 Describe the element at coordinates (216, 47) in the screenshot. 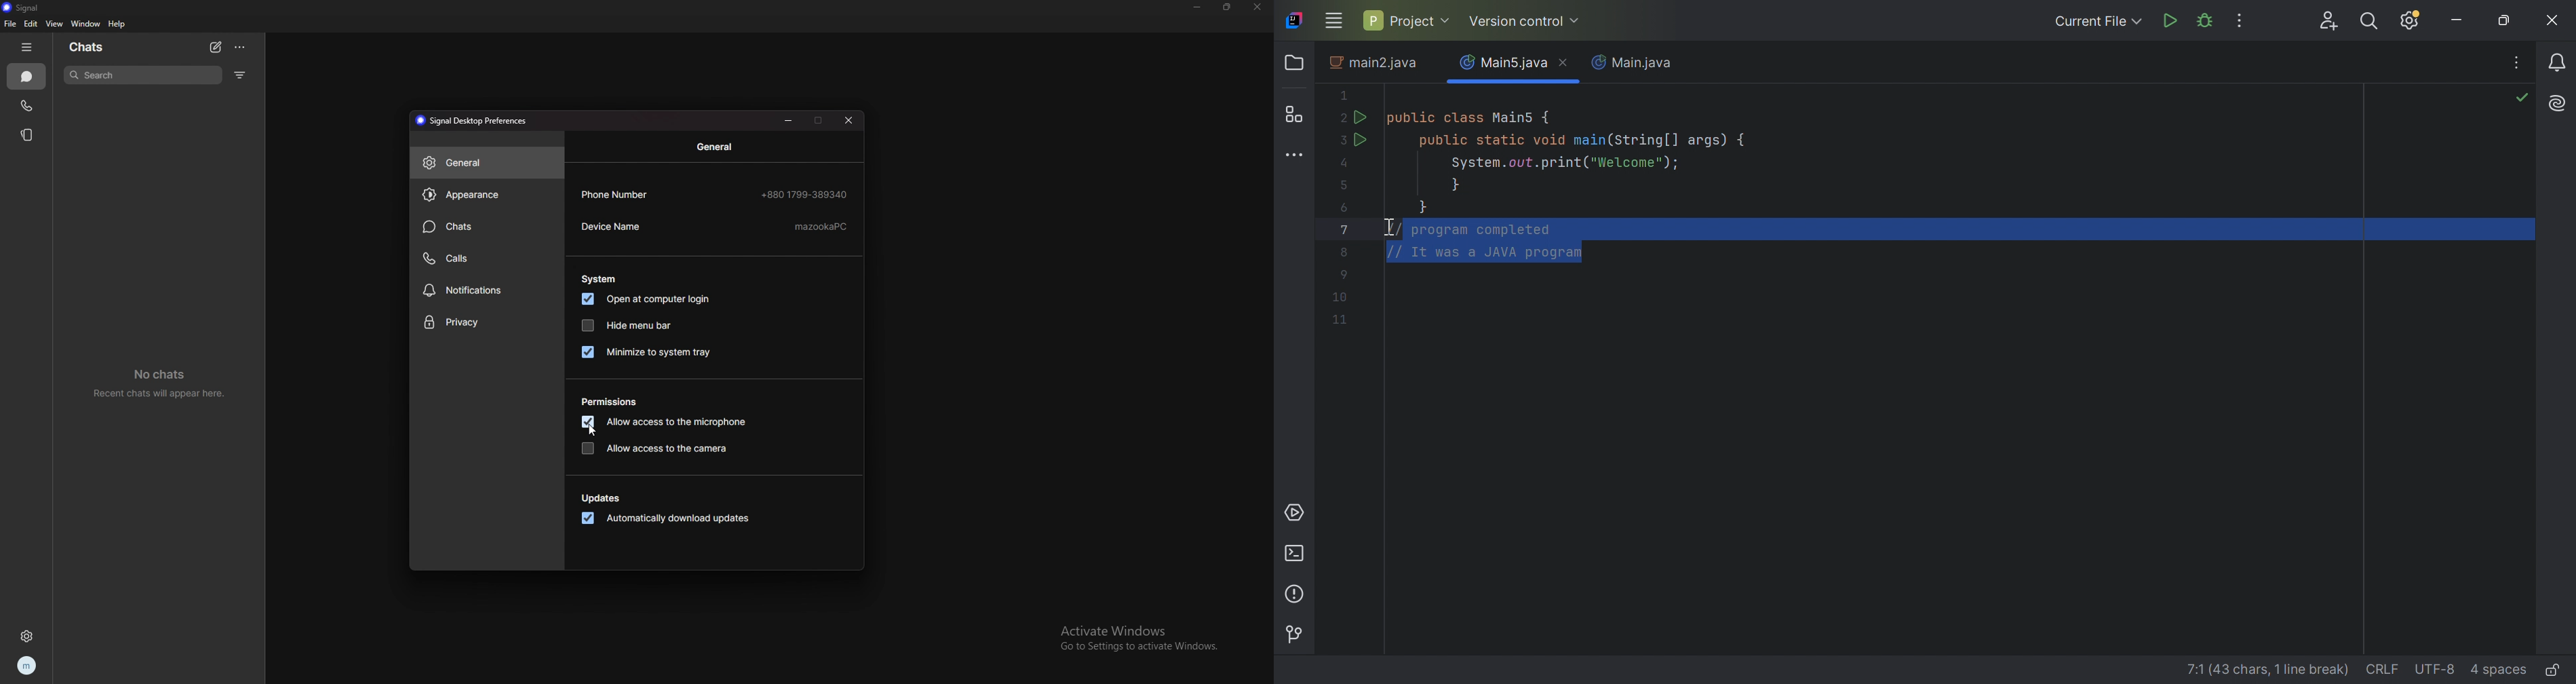

I see `new chat` at that location.